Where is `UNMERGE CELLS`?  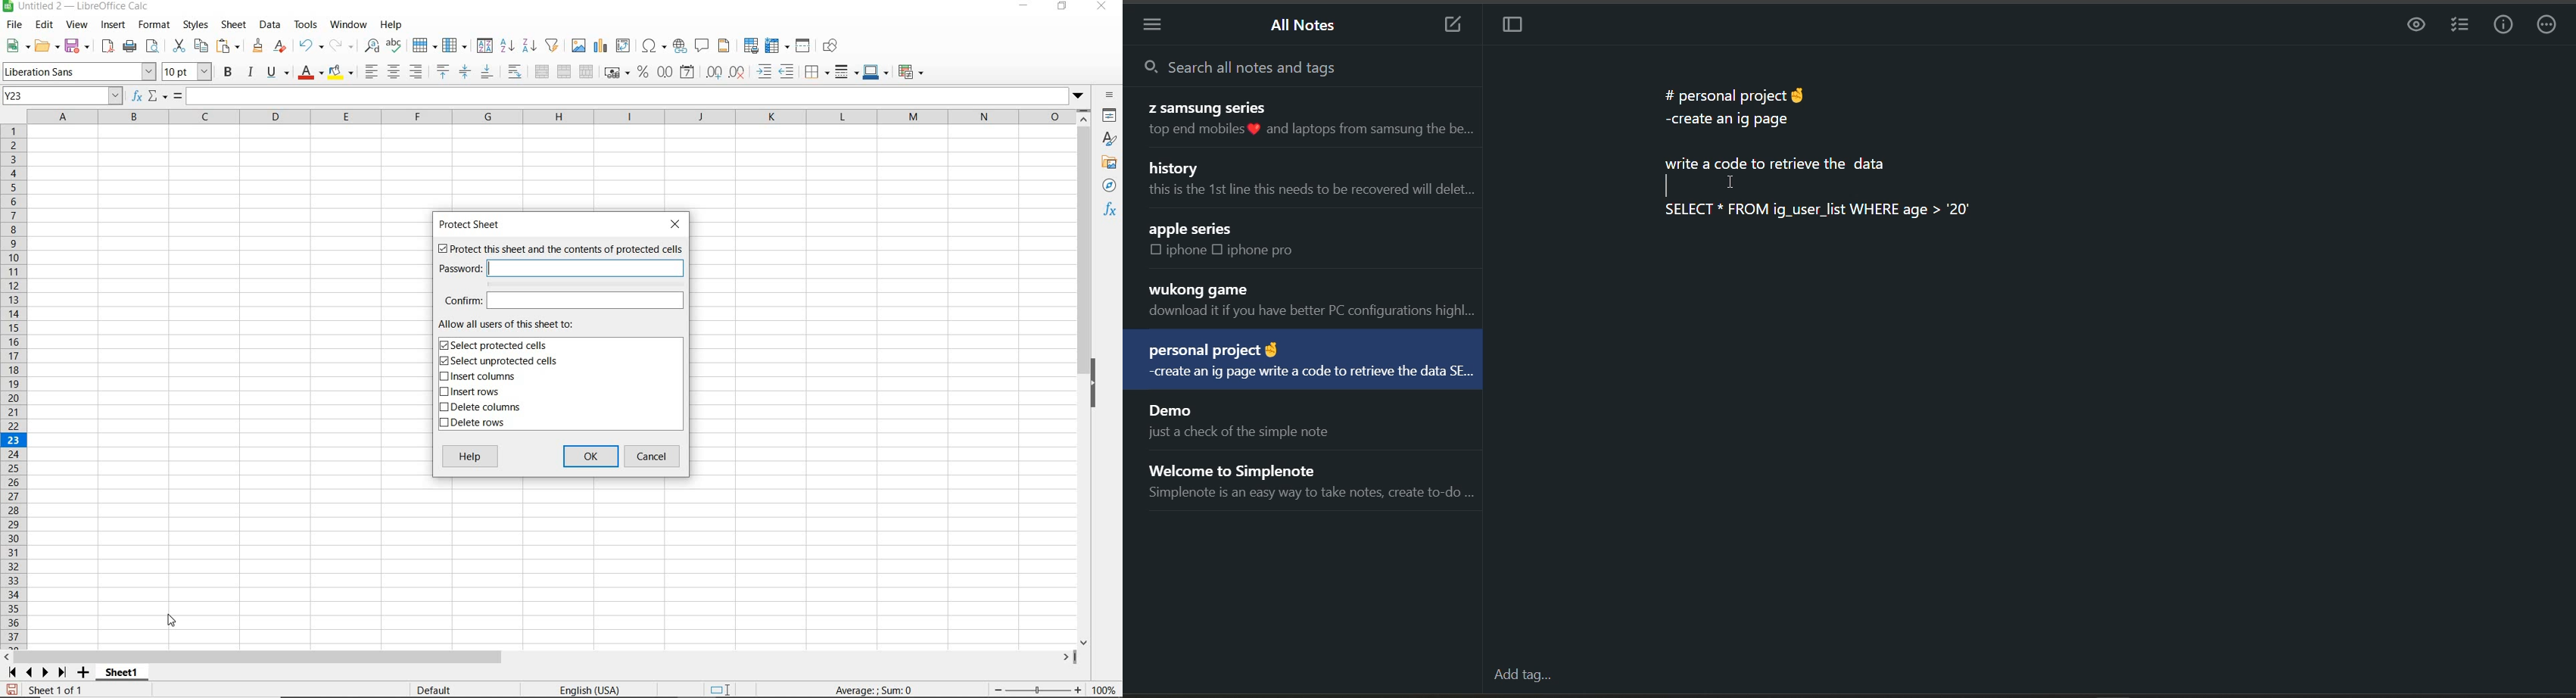 UNMERGE CELLS is located at coordinates (586, 72).